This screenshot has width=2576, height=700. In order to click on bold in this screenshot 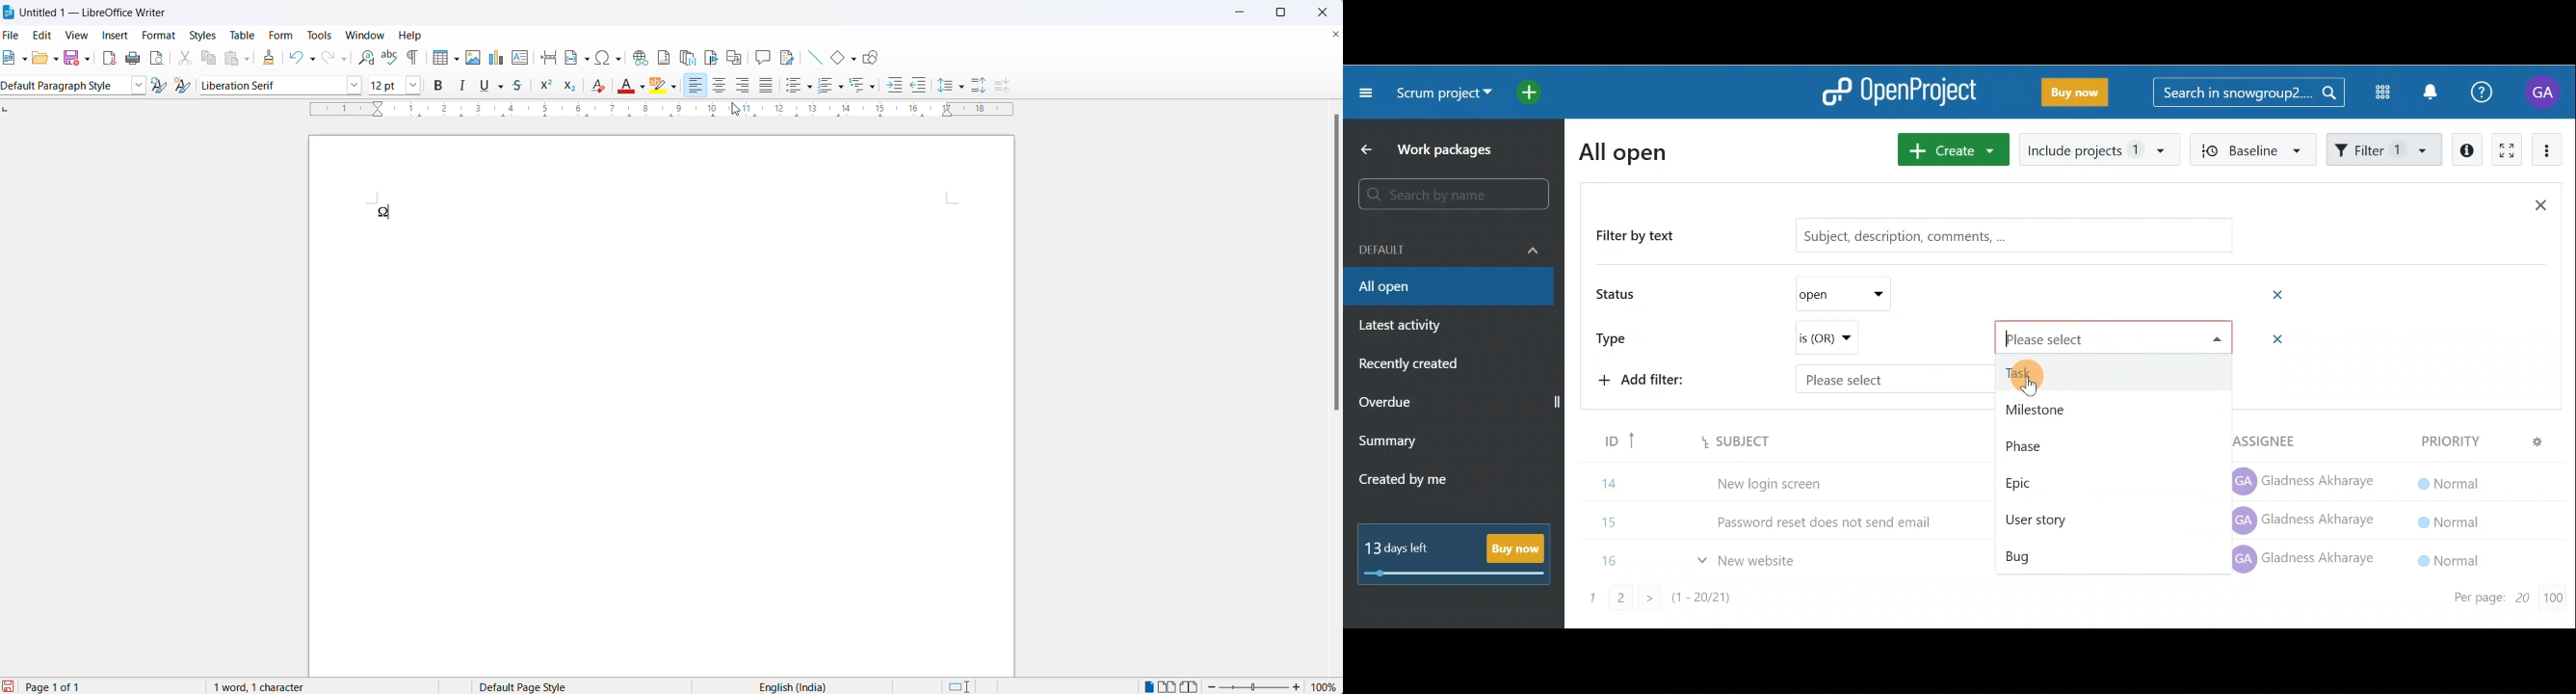, I will do `click(441, 85)`.